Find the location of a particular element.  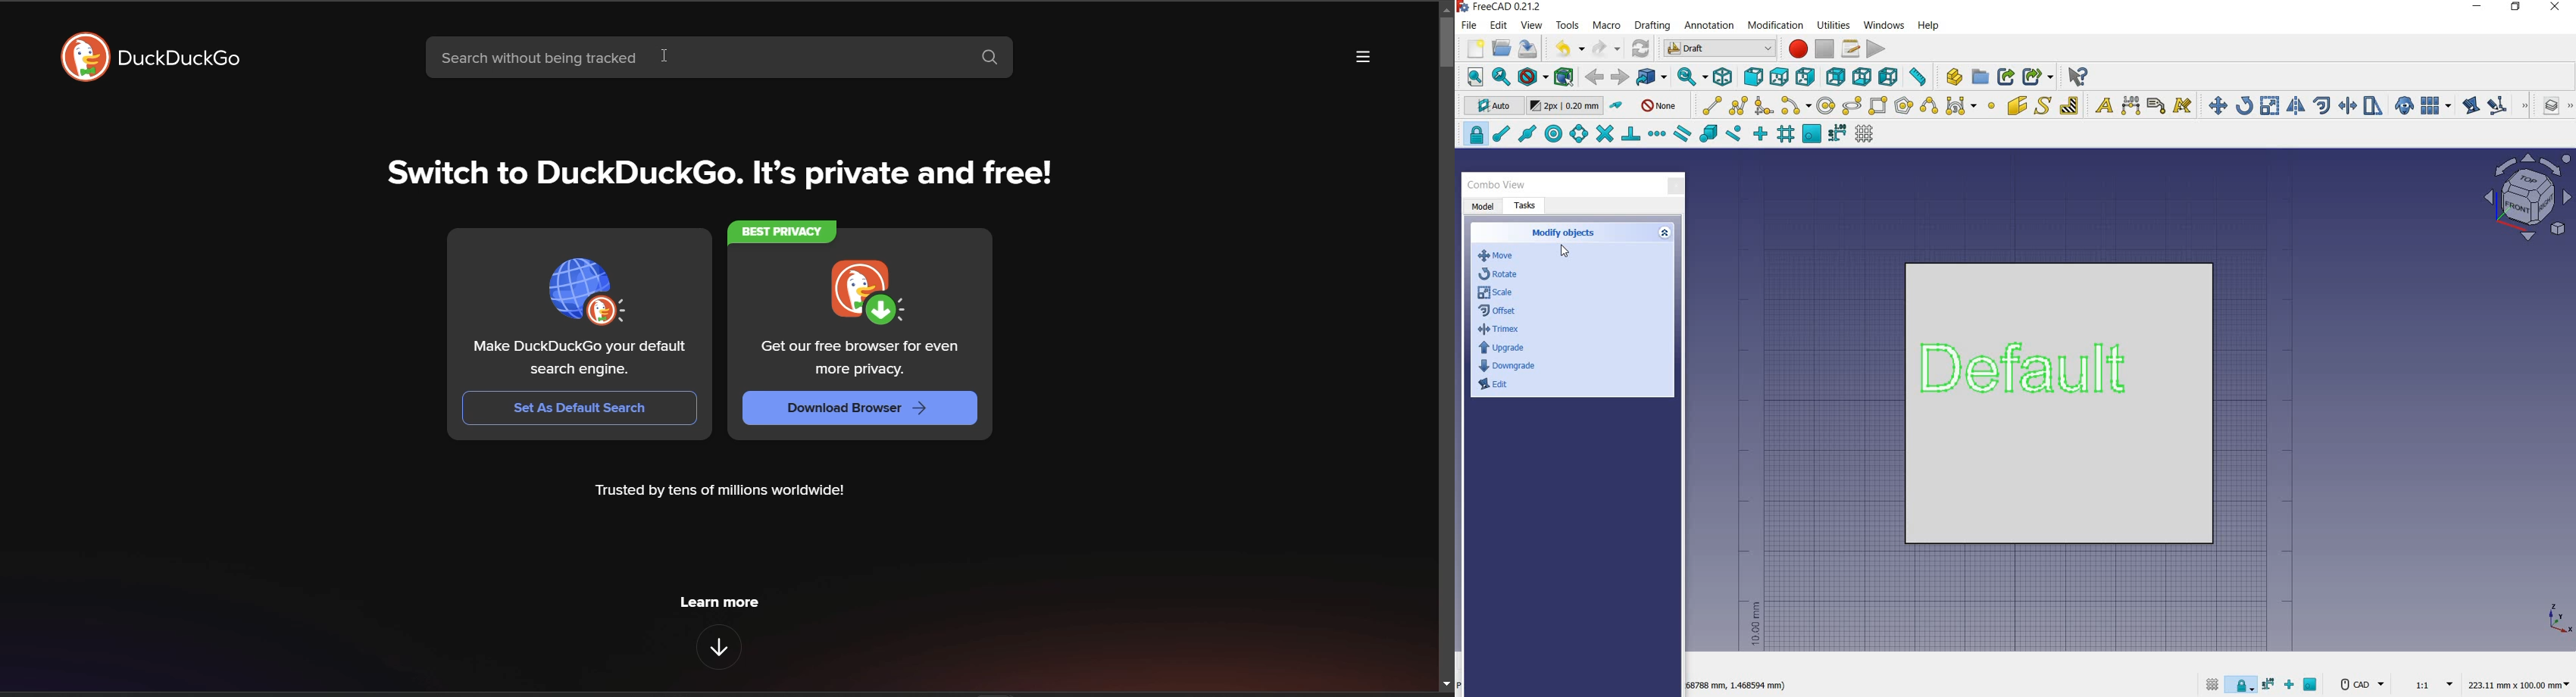

snap lock is located at coordinates (2243, 682).